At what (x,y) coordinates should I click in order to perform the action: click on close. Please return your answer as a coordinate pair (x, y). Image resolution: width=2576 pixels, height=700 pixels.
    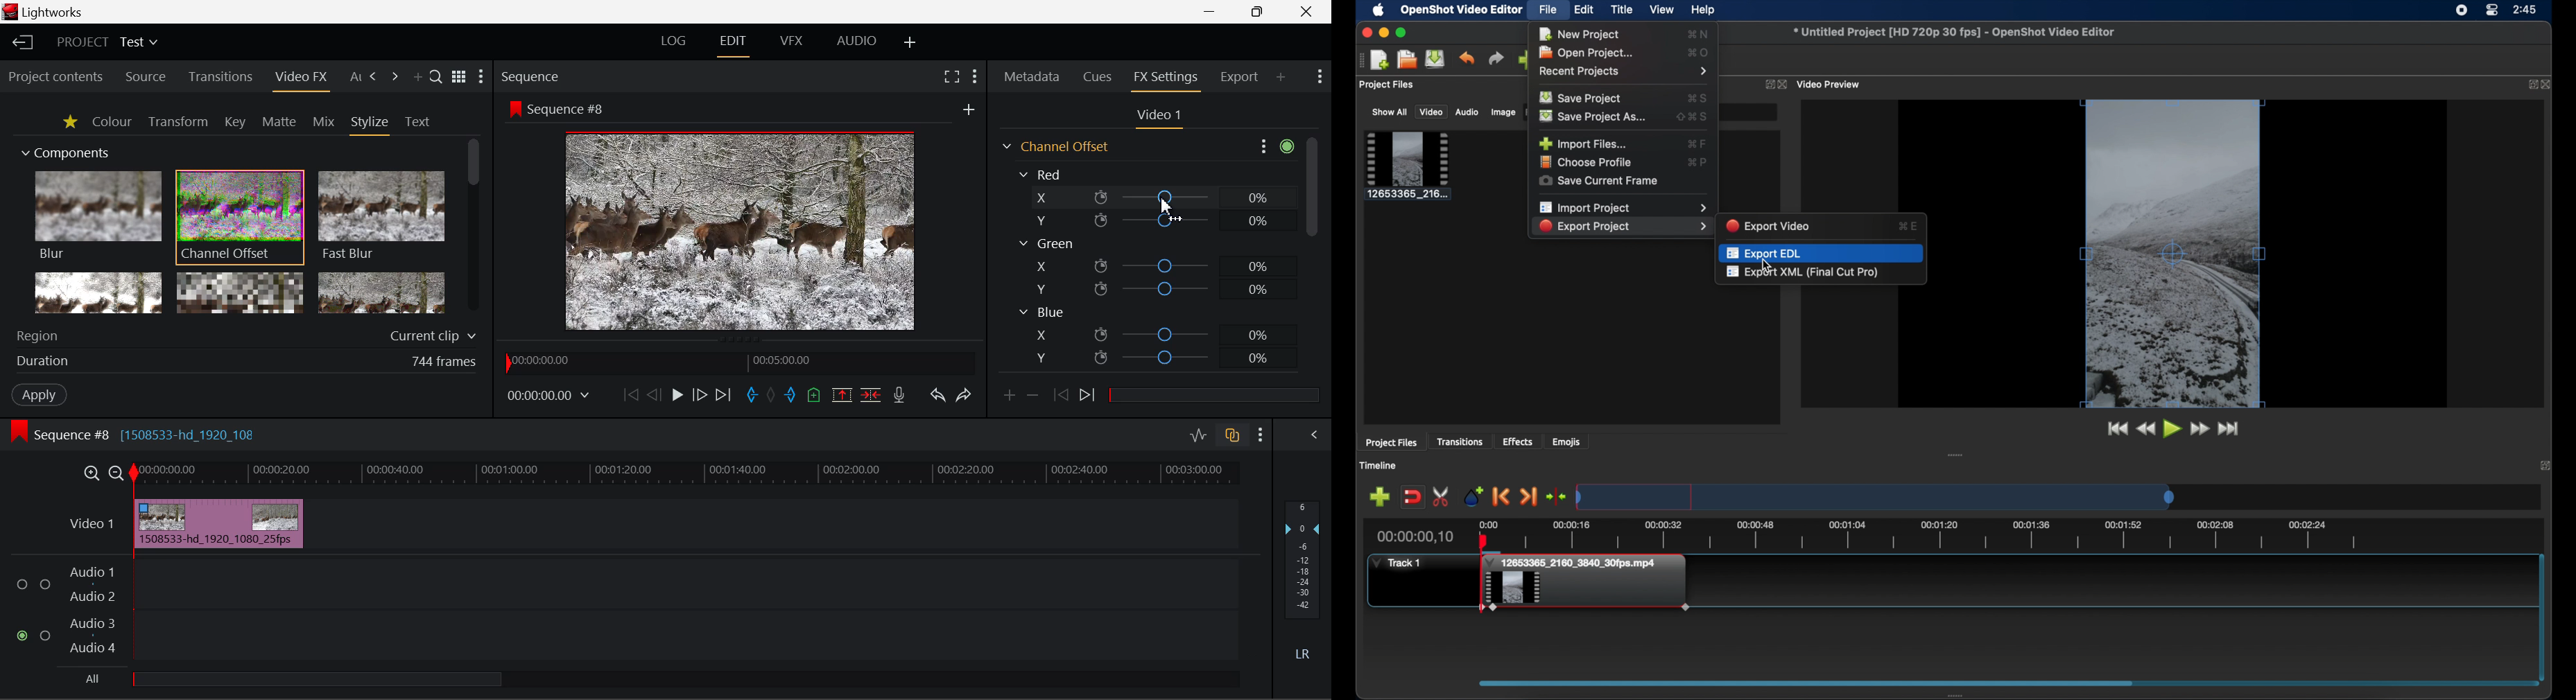
    Looking at the image, I should click on (2548, 84).